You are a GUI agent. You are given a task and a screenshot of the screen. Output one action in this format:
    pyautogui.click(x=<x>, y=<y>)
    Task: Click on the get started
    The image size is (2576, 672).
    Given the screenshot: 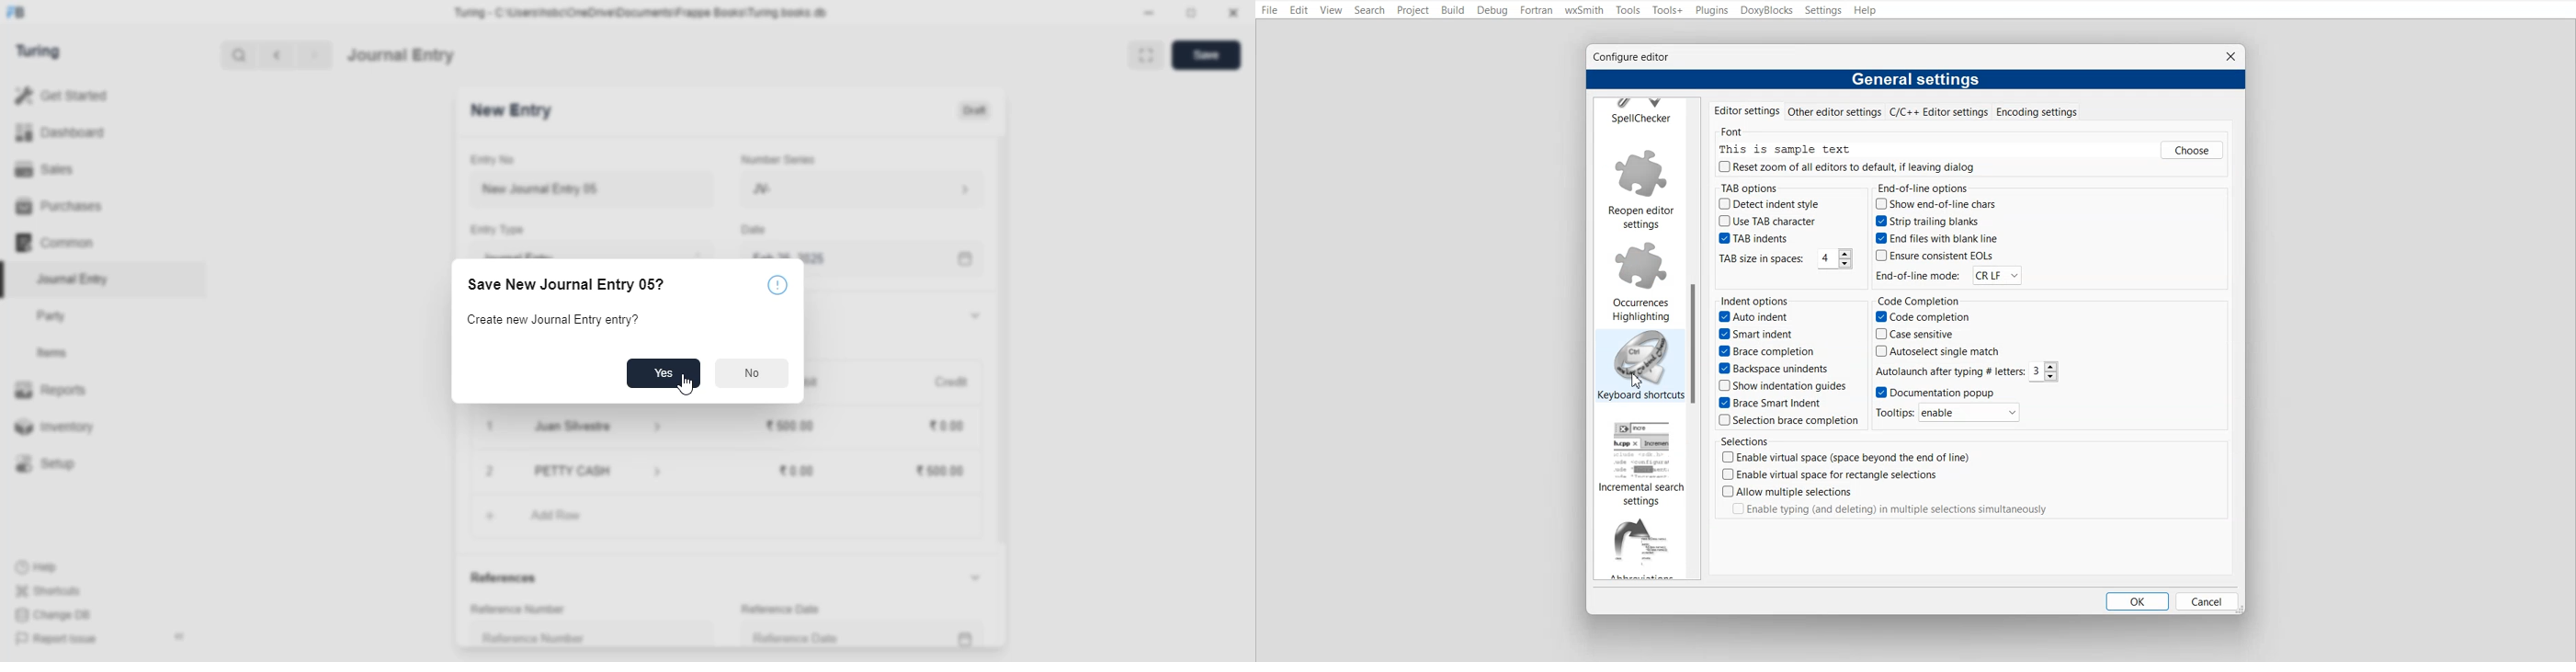 What is the action you would take?
    pyautogui.click(x=62, y=96)
    